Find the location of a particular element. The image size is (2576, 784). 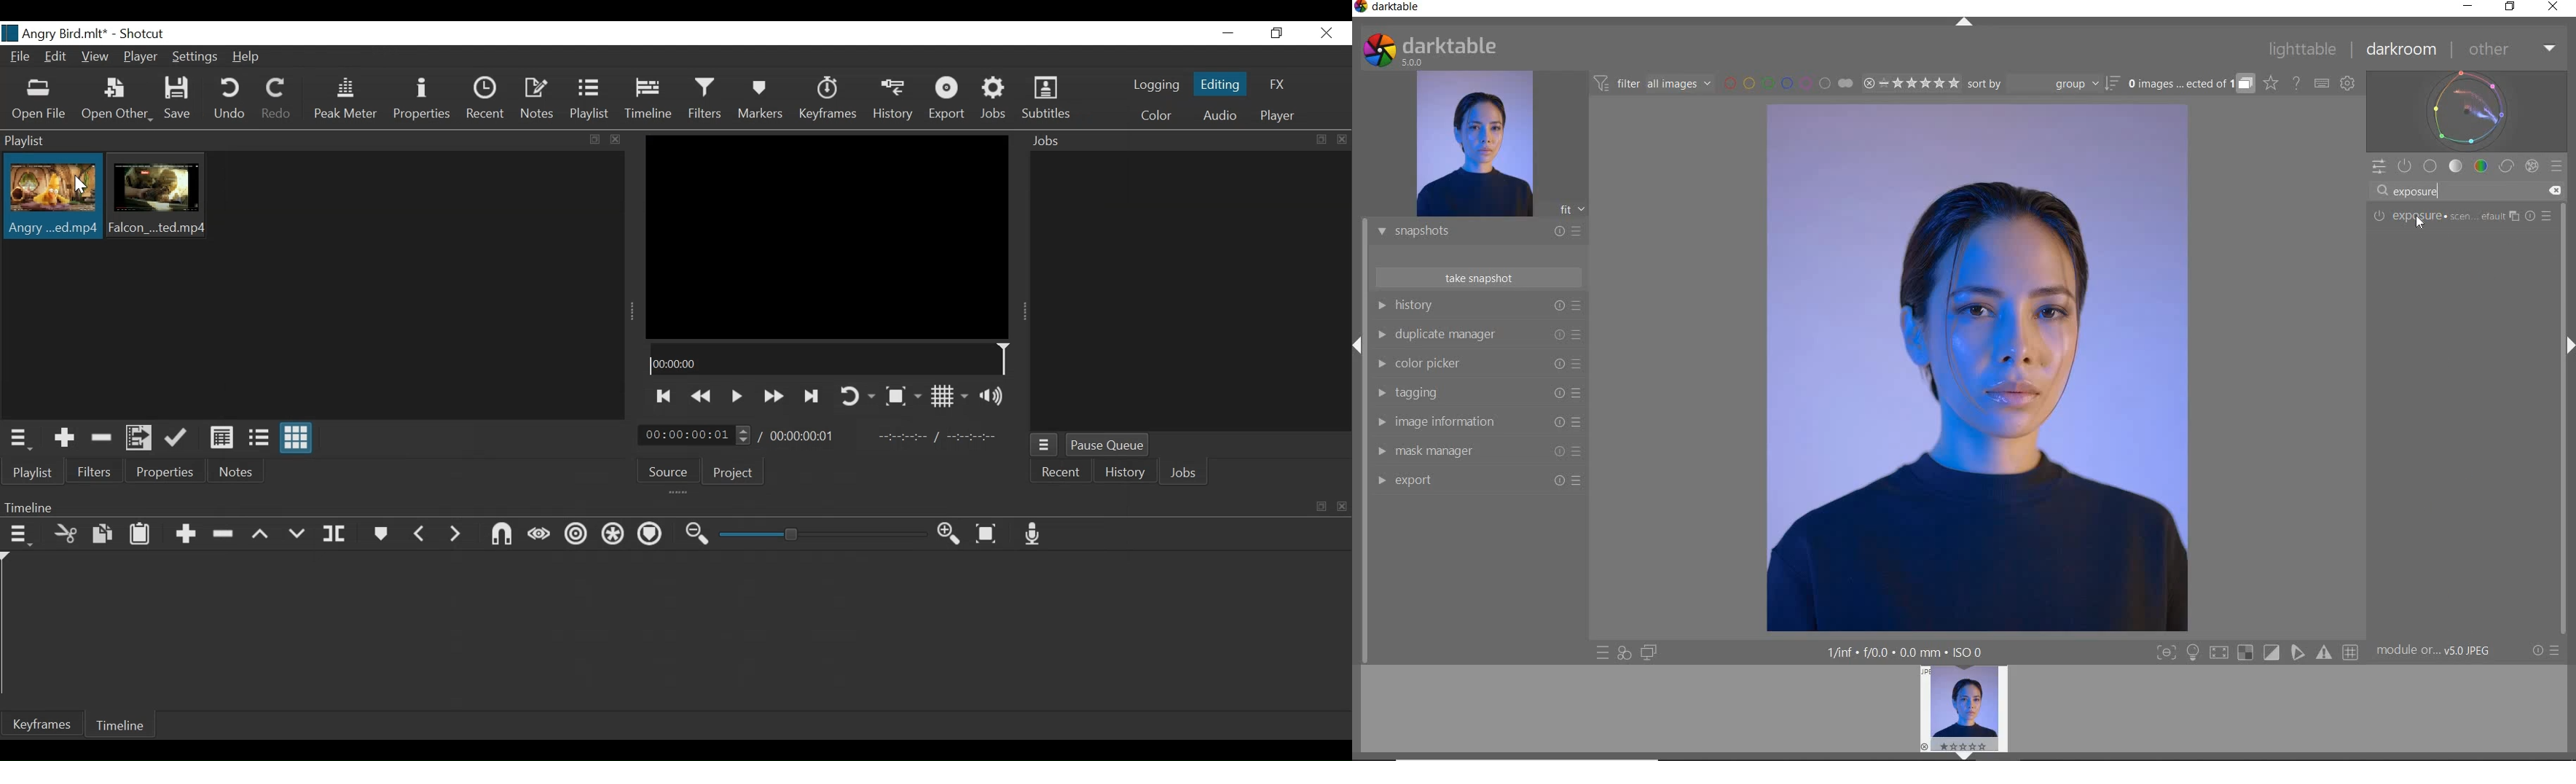

Snap is located at coordinates (500, 536).